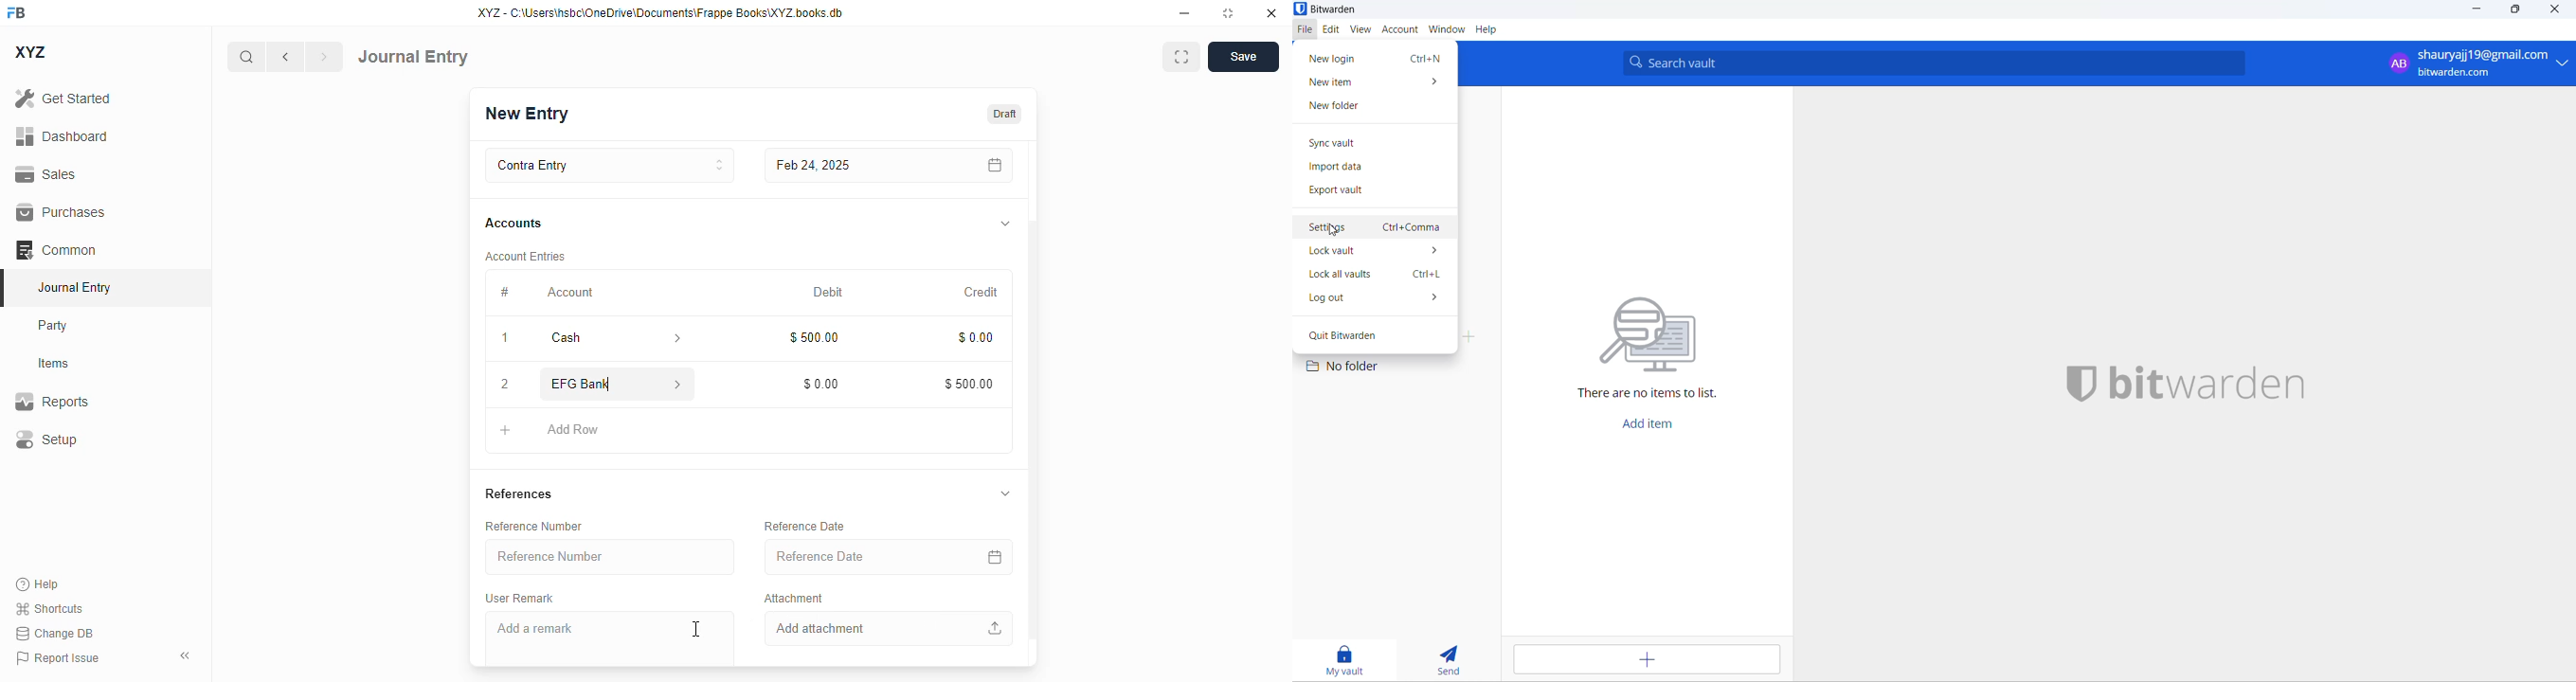 Image resolution: width=2576 pixels, height=700 pixels. What do you see at coordinates (571, 430) in the screenshot?
I see `add row` at bounding box center [571, 430].